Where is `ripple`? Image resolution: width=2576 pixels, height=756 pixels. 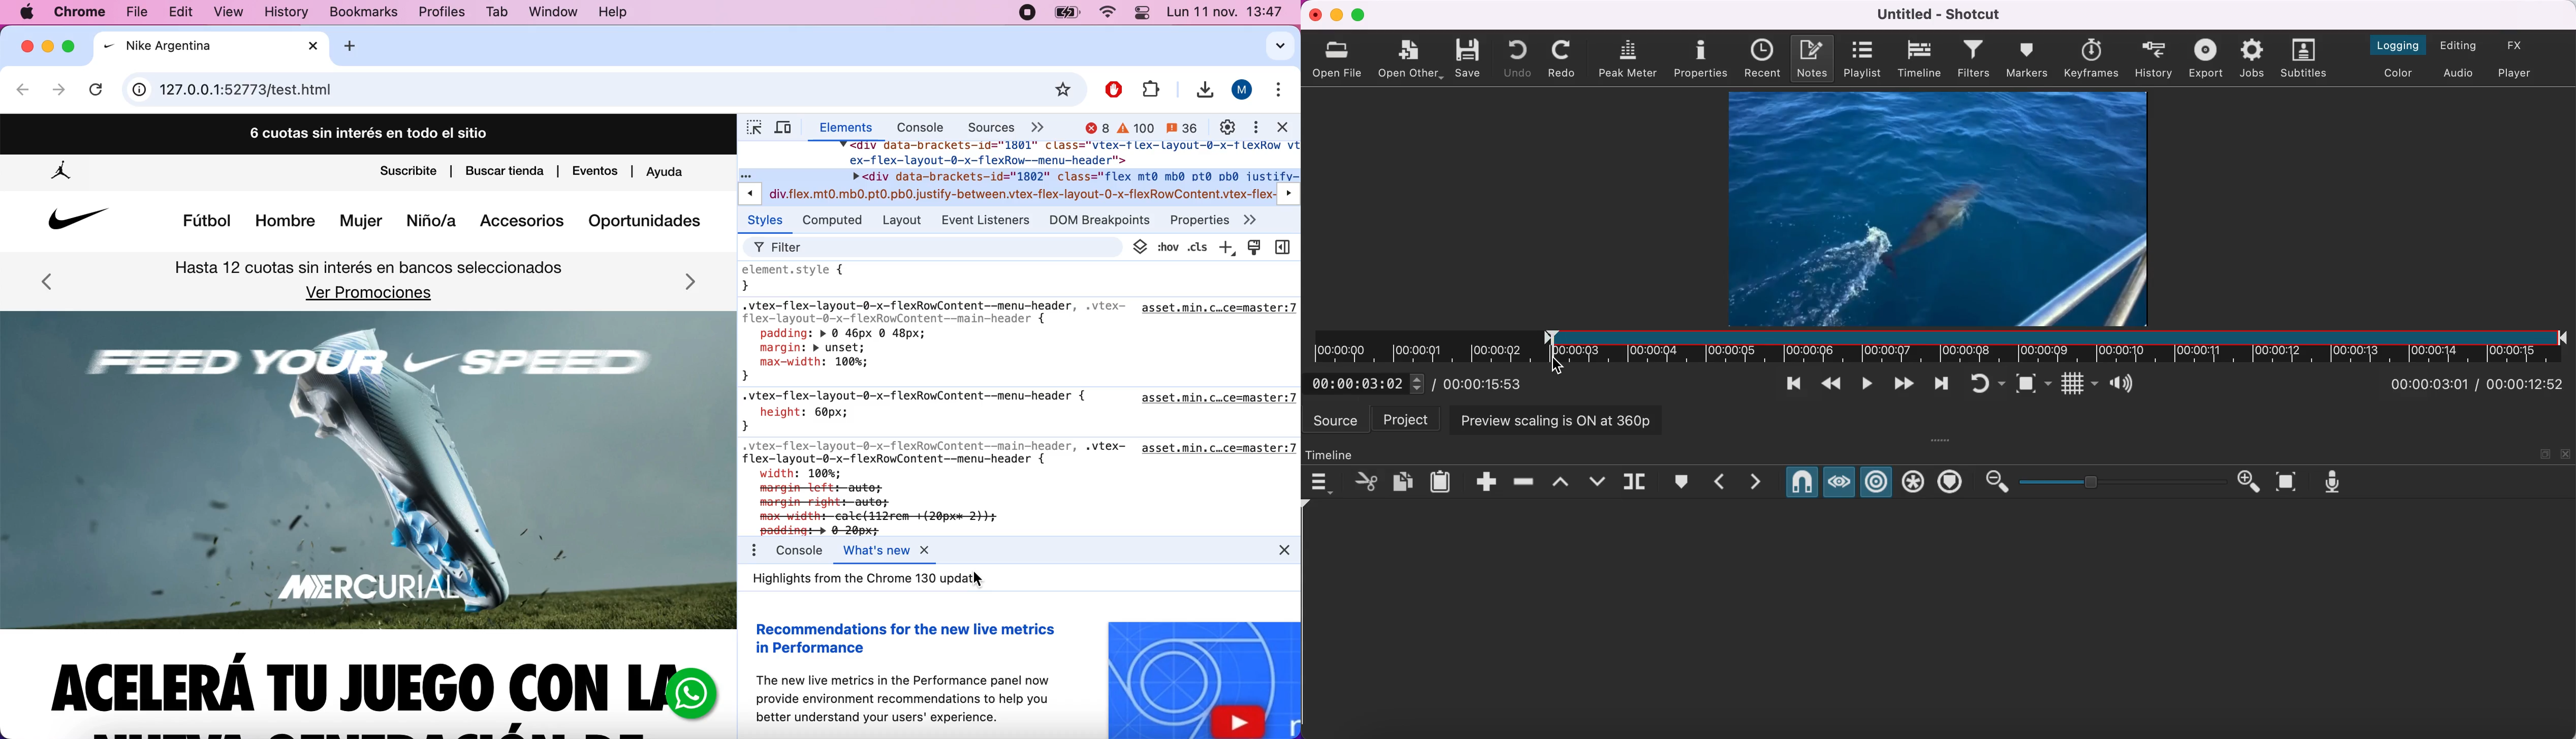
ripple is located at coordinates (1877, 481).